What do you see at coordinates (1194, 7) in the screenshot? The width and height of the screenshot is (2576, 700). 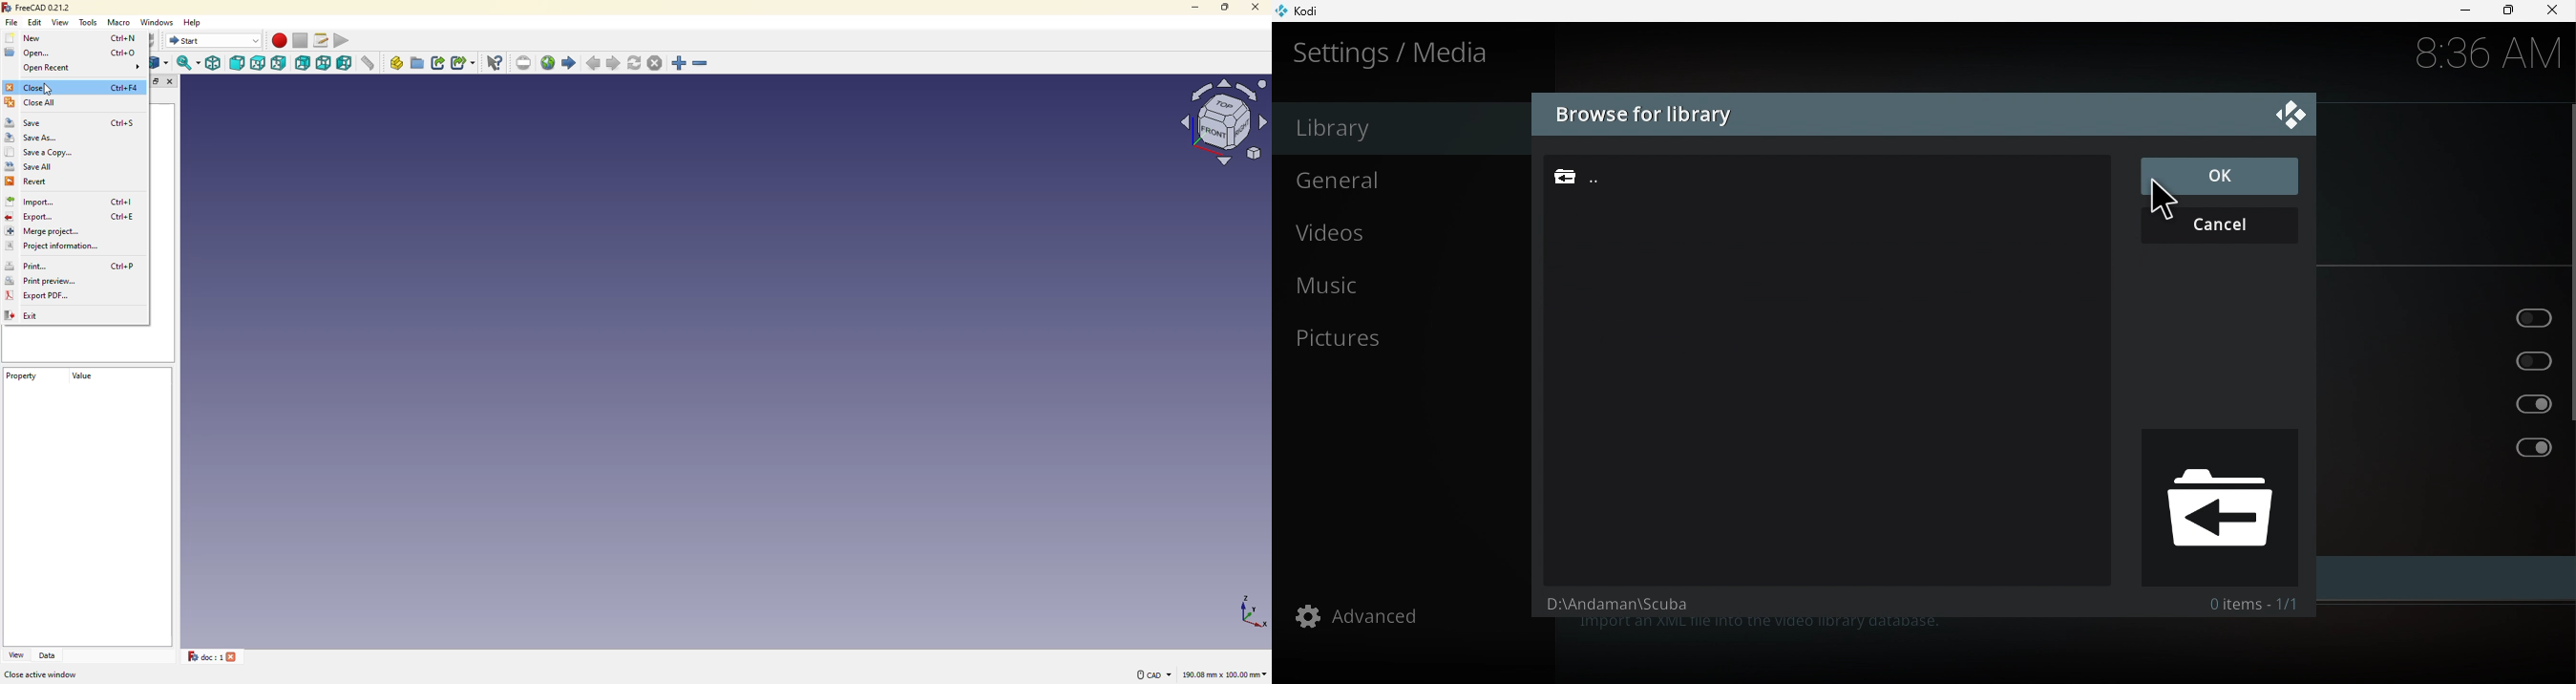 I see `minimize` at bounding box center [1194, 7].